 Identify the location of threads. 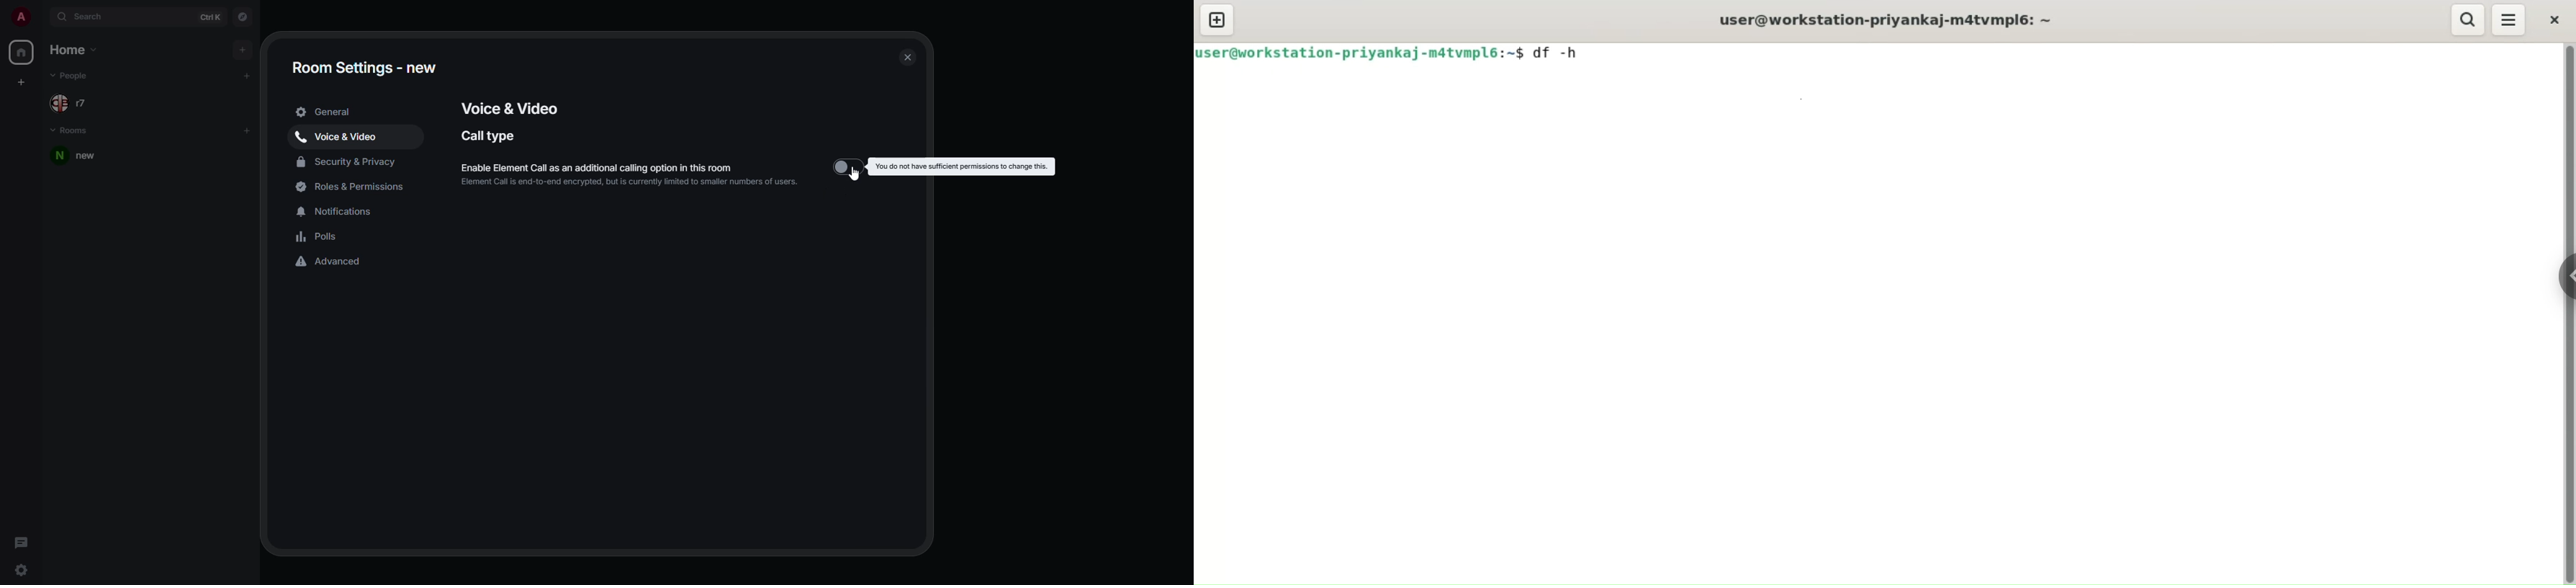
(21, 541).